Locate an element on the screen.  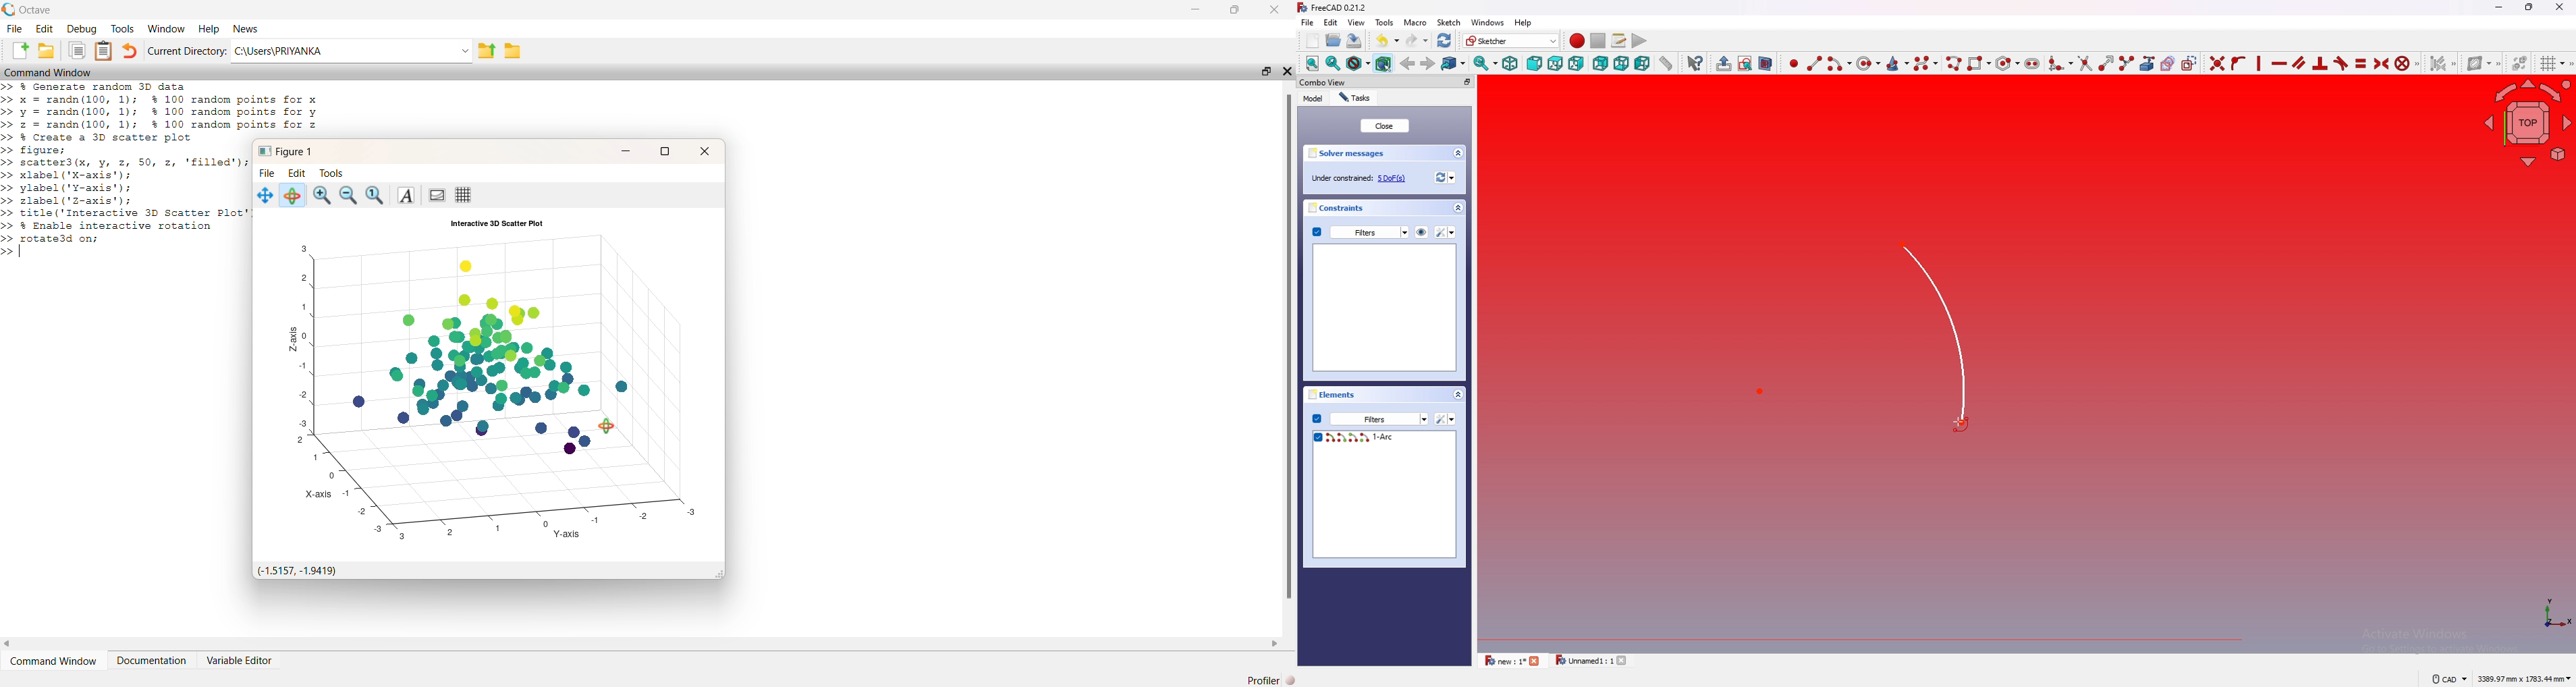
toggle grid is located at coordinates (2555, 63).